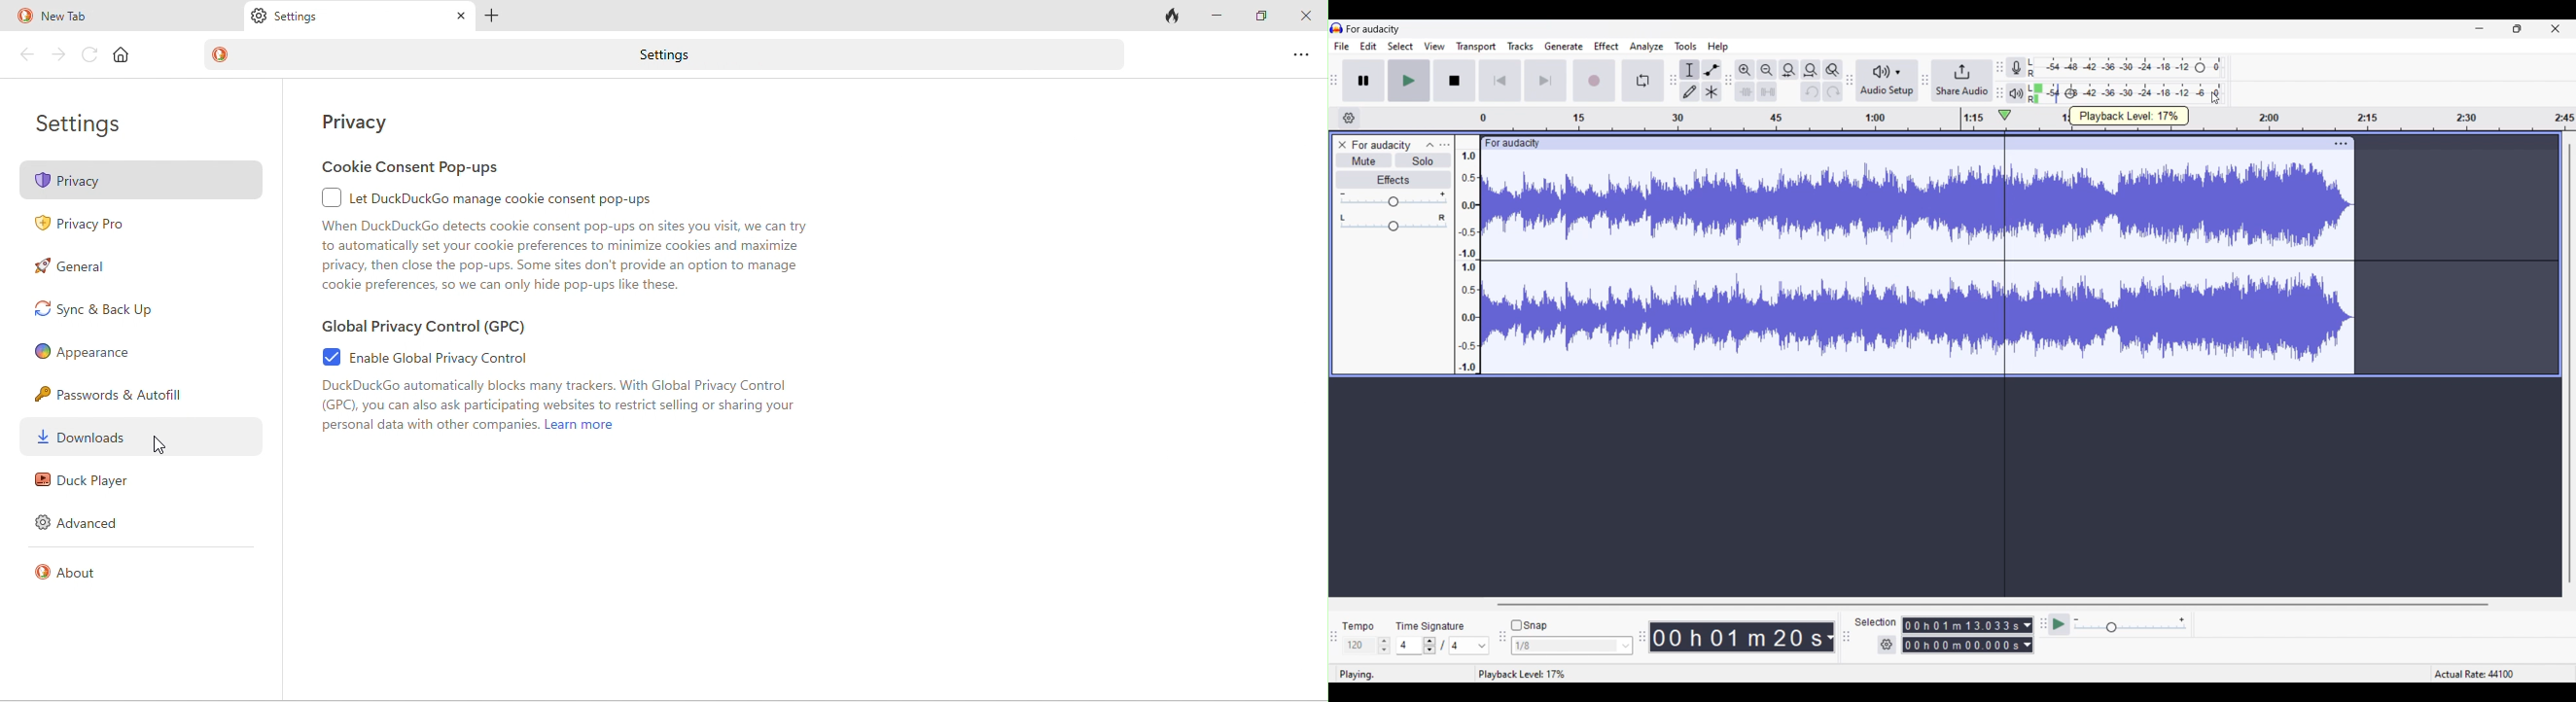 The image size is (2576, 728). I want to click on Trim audio outside selection, so click(1745, 92).